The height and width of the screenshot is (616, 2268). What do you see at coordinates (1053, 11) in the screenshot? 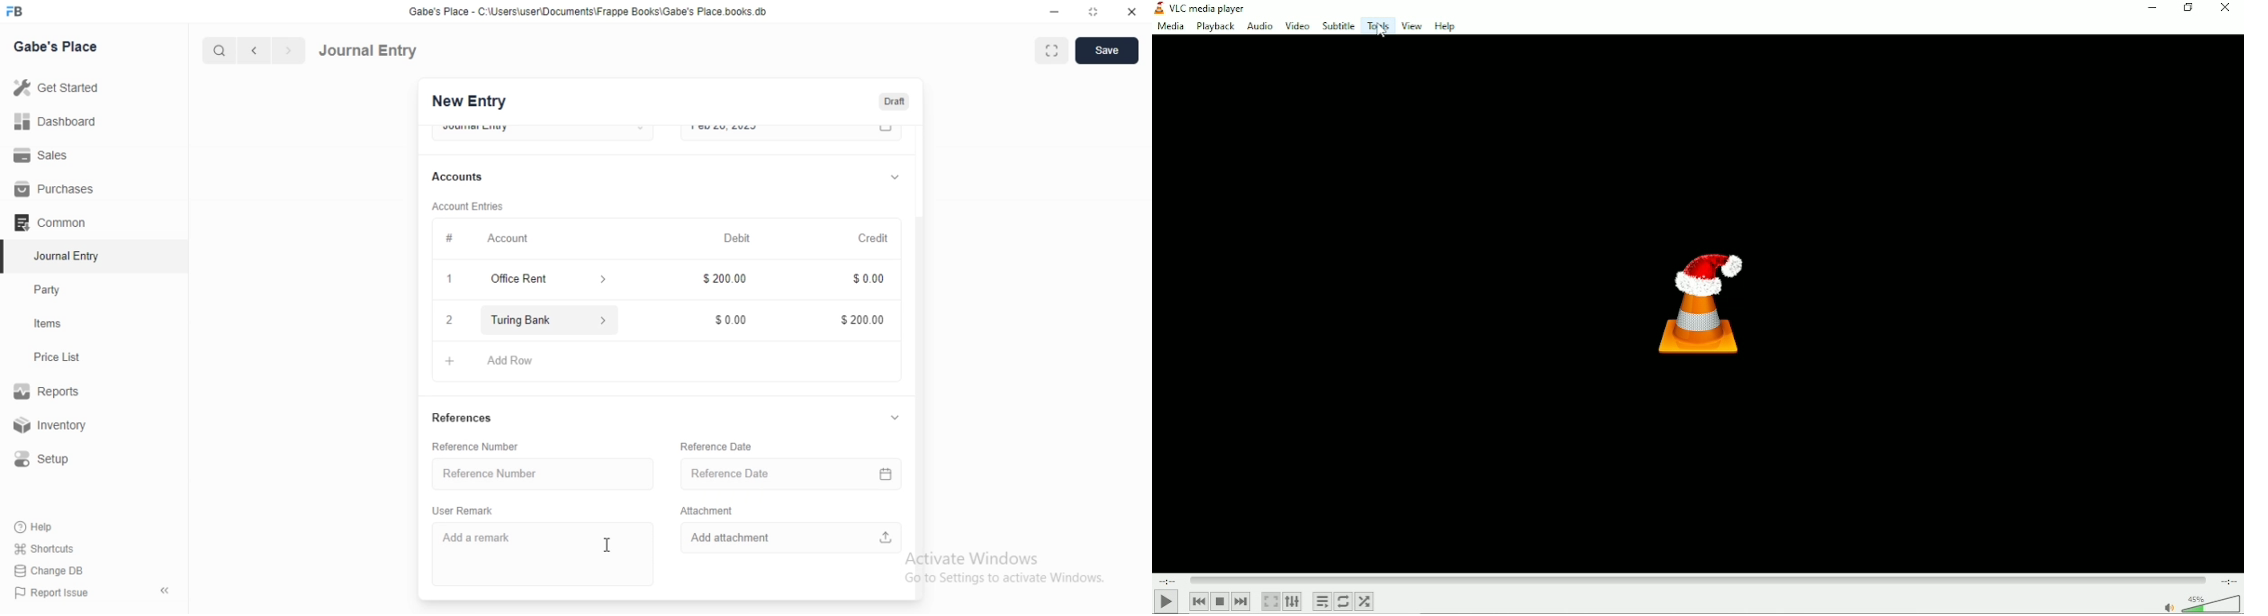
I see `minimize` at bounding box center [1053, 11].